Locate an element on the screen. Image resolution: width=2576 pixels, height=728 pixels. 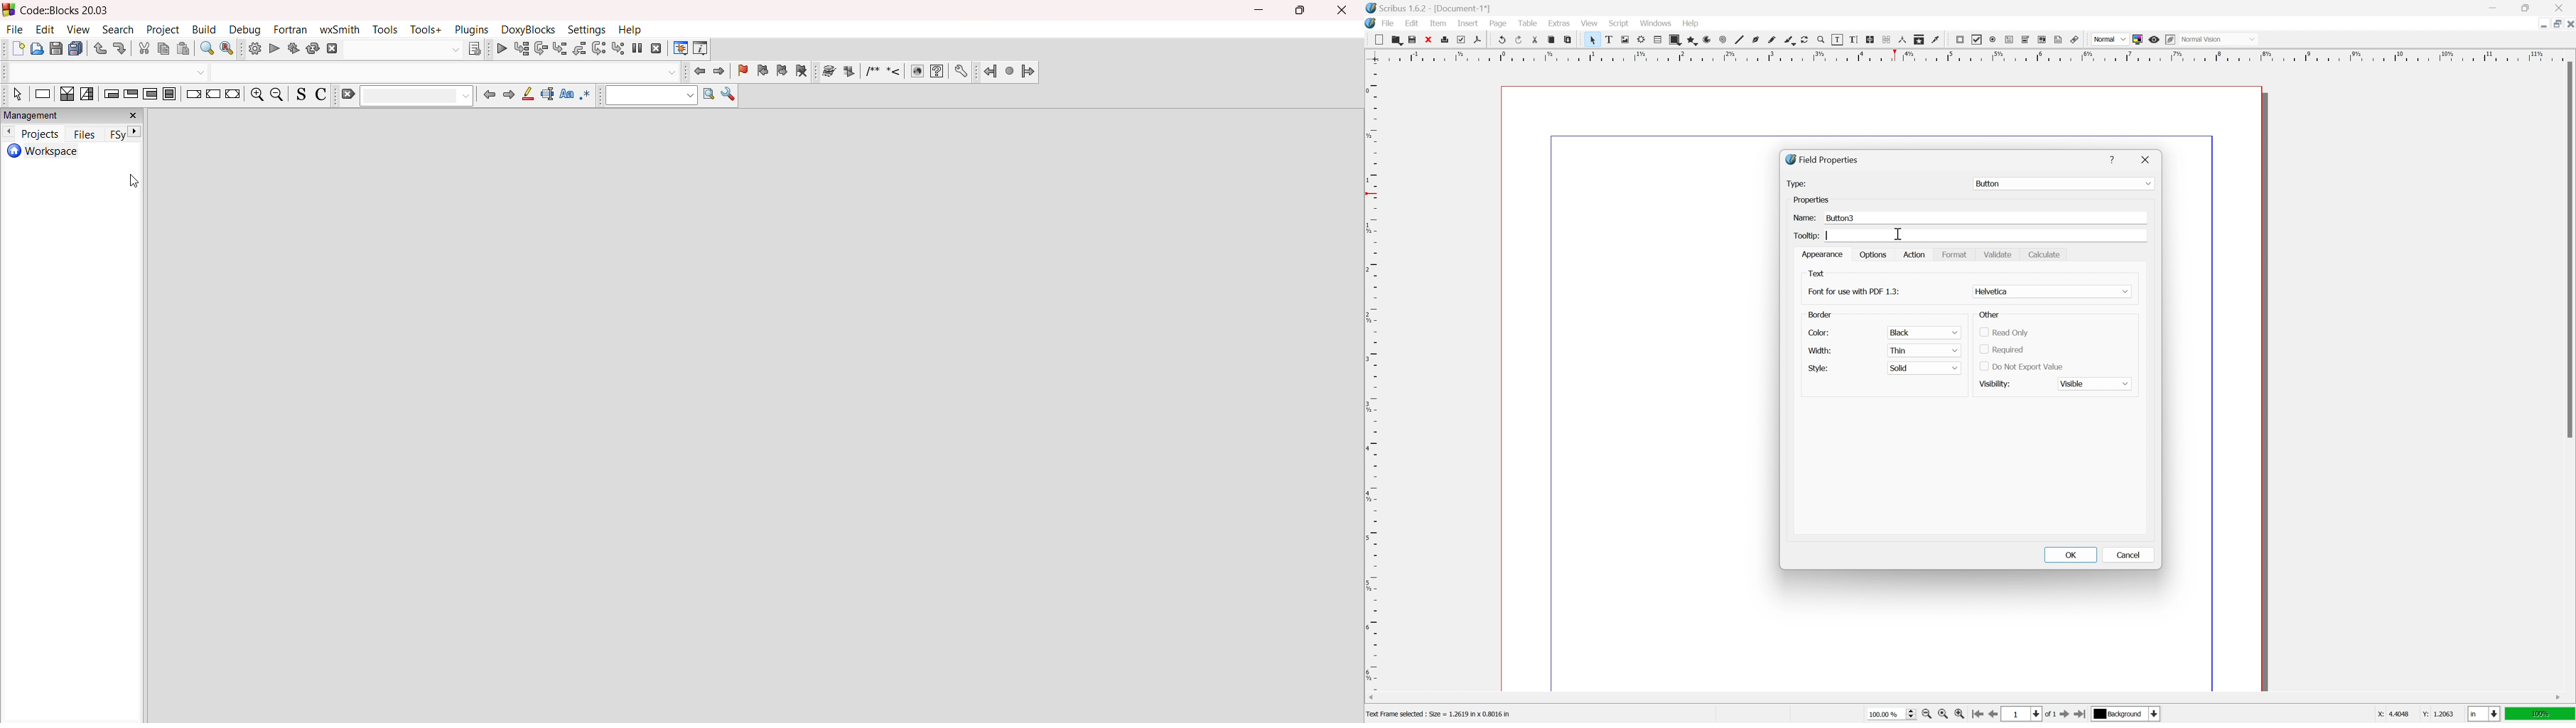
exist conditional loop is located at coordinates (131, 96).